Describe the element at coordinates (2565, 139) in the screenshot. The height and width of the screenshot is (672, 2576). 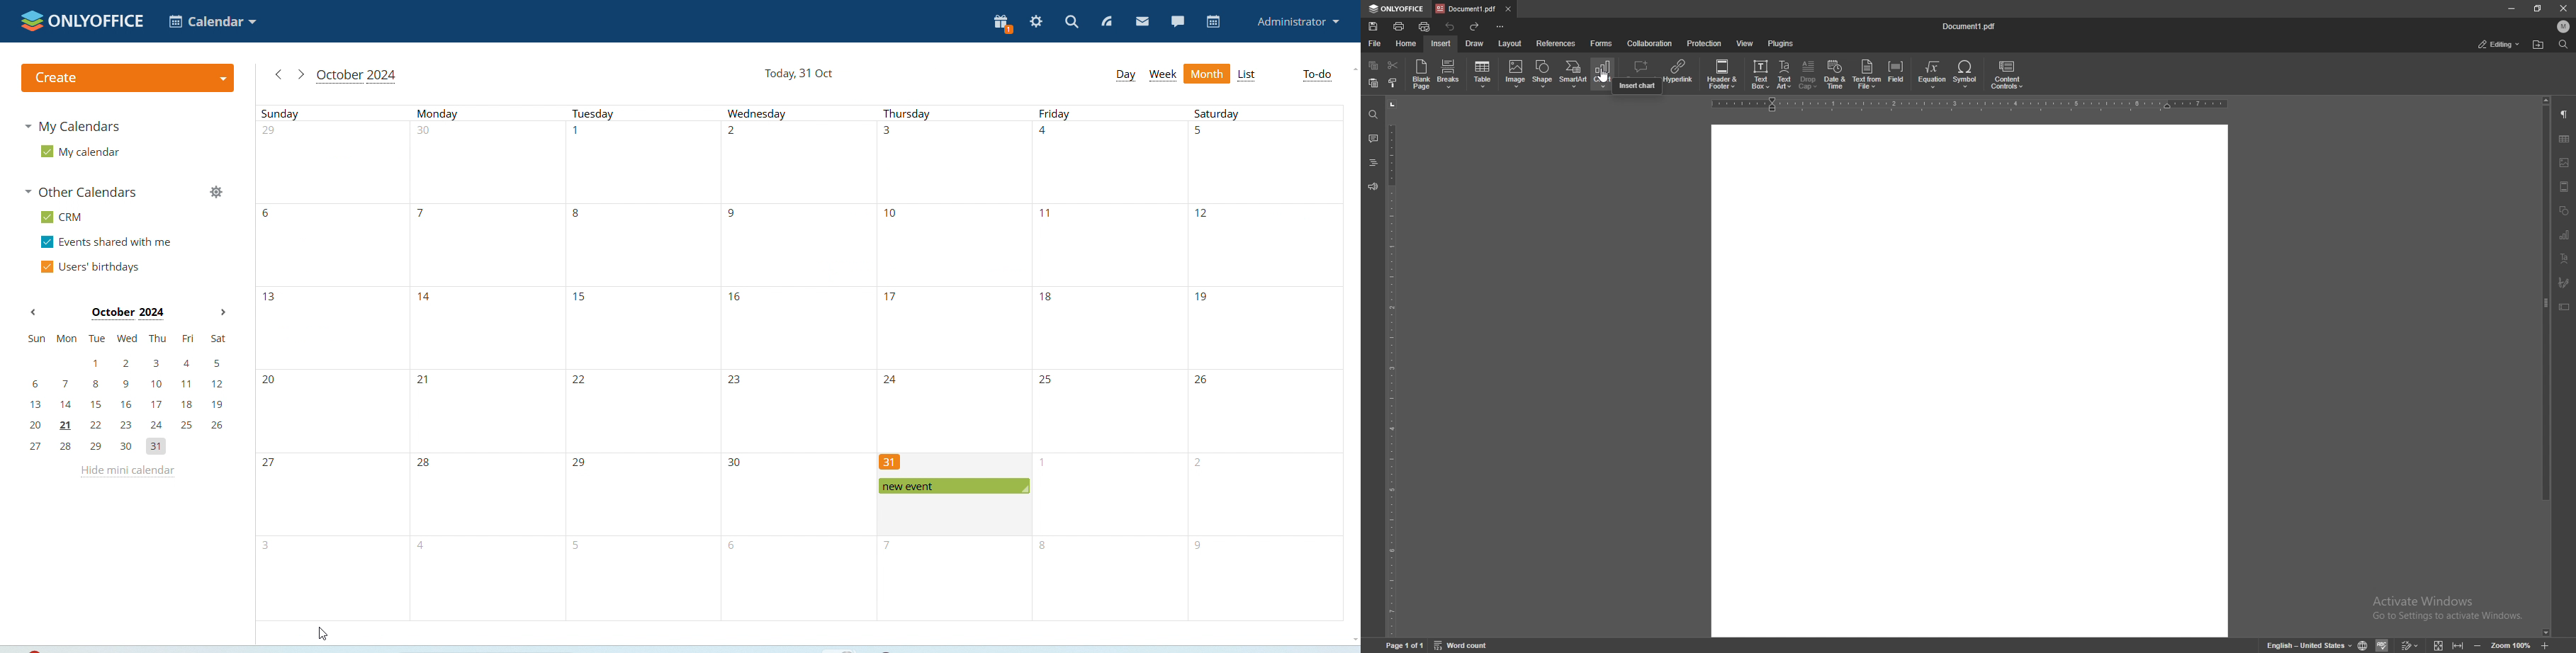
I see `table` at that location.